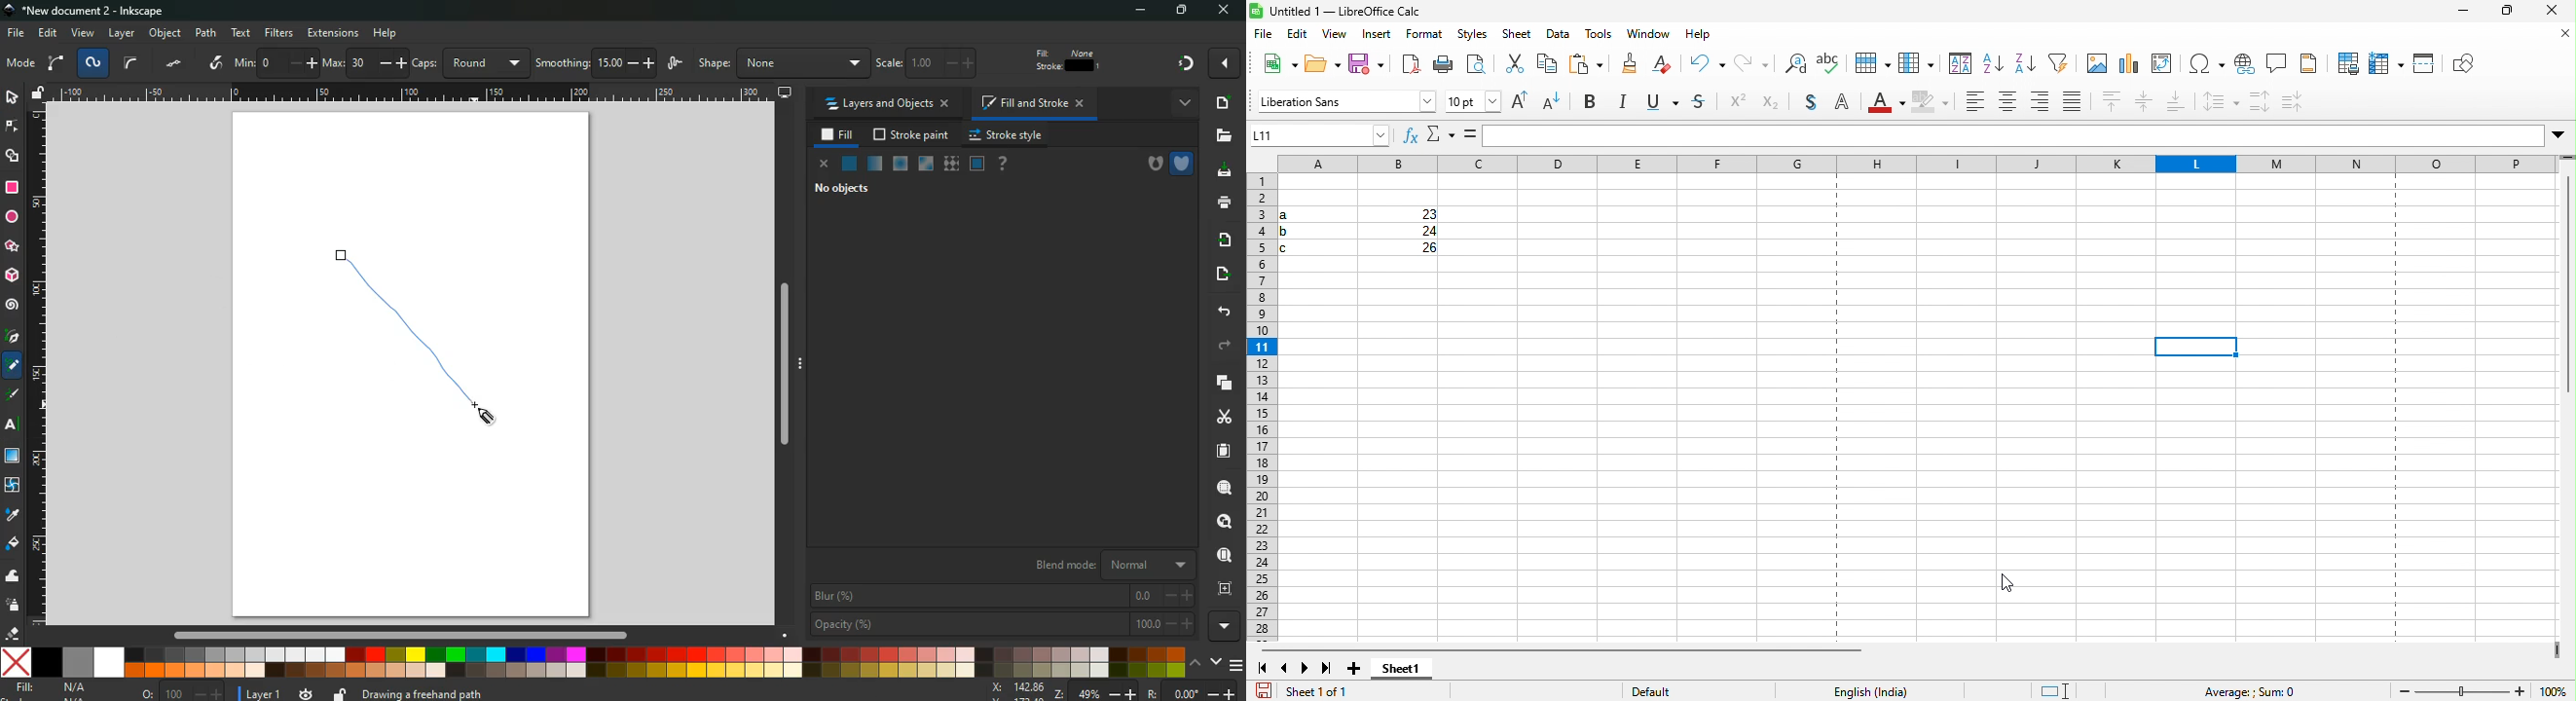 Image resolution: width=2576 pixels, height=728 pixels. Describe the element at coordinates (1069, 60) in the screenshot. I see `fill` at that location.